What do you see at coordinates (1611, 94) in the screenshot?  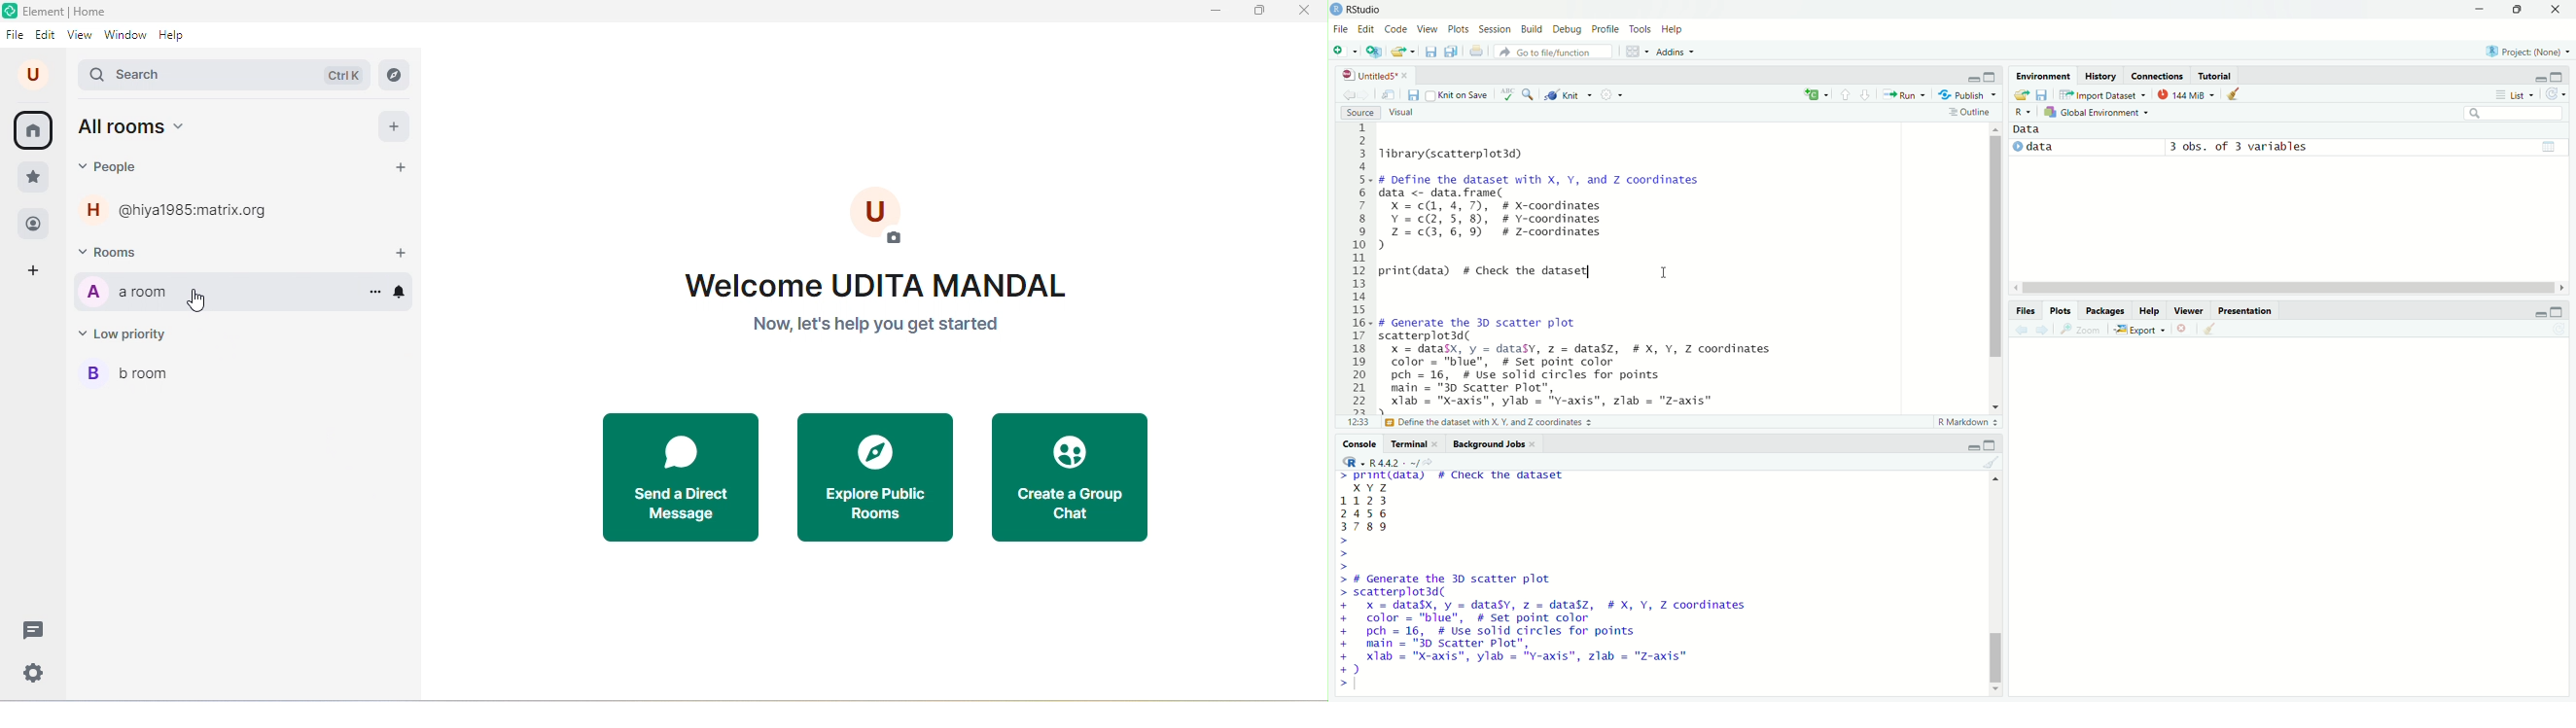 I see `settings` at bounding box center [1611, 94].